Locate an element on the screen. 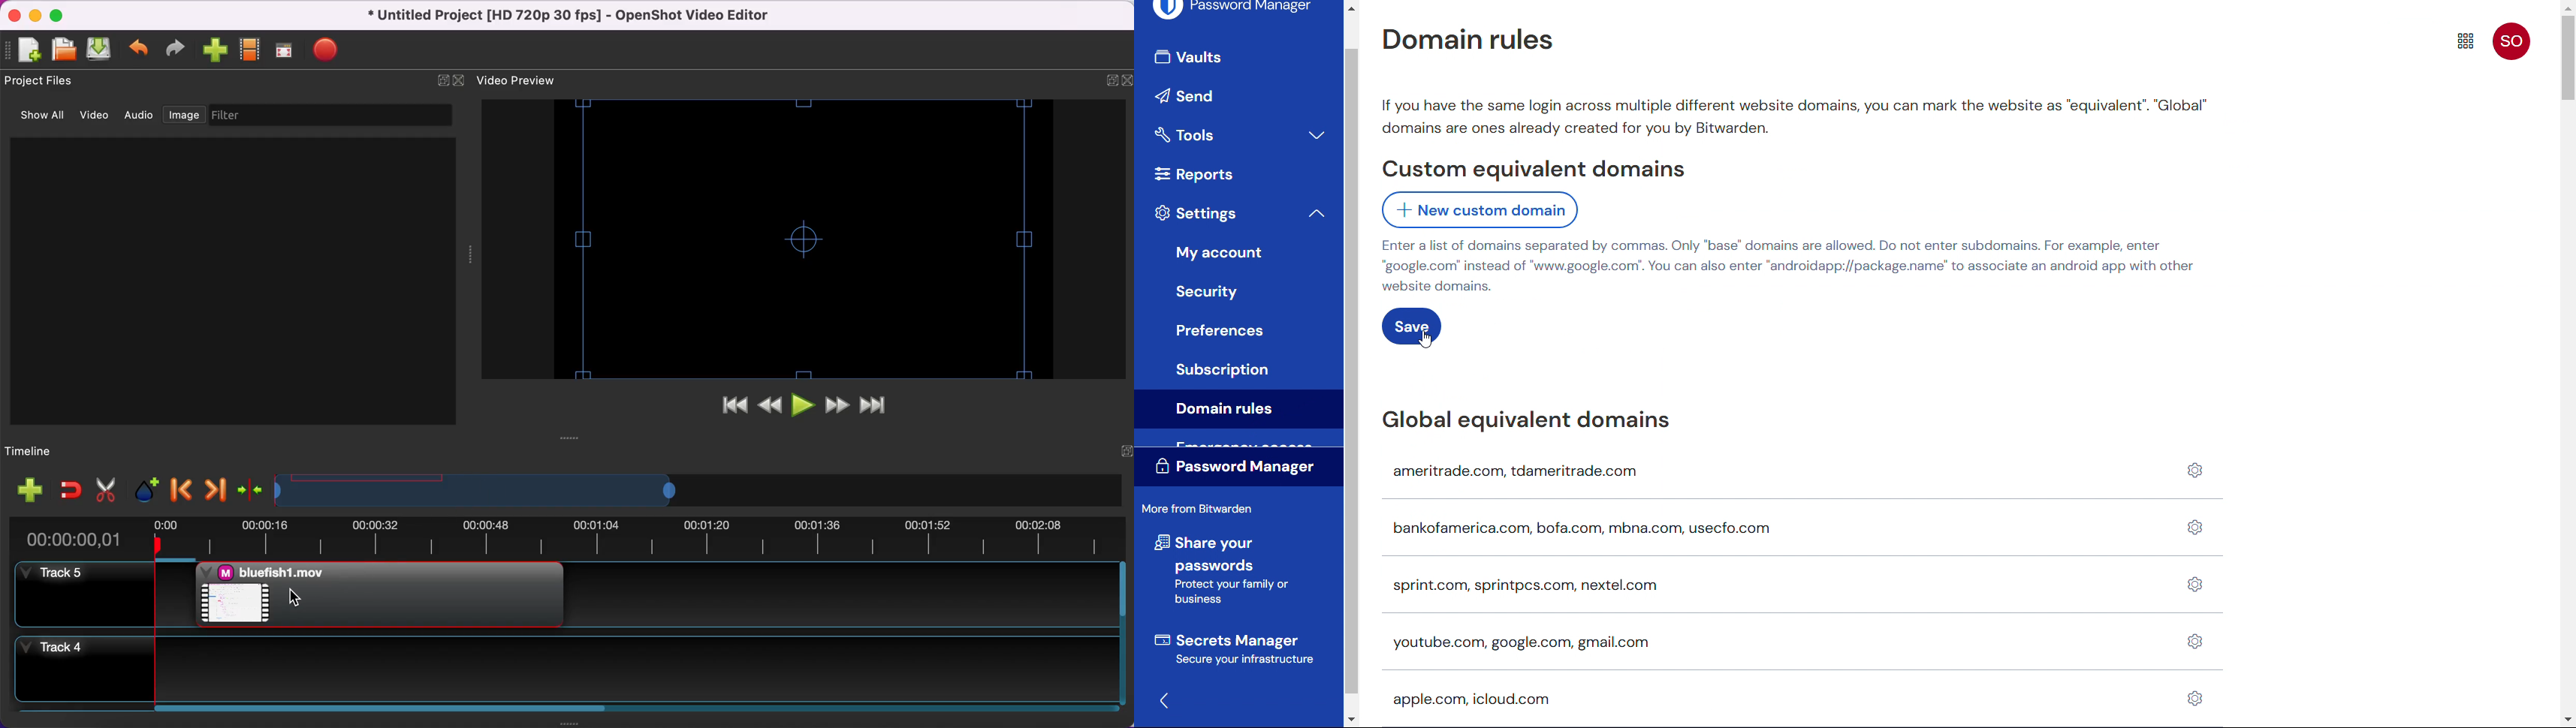 The image size is (2576, 728). youtube.com, google.com, gmail.com is located at coordinates (1519, 644).